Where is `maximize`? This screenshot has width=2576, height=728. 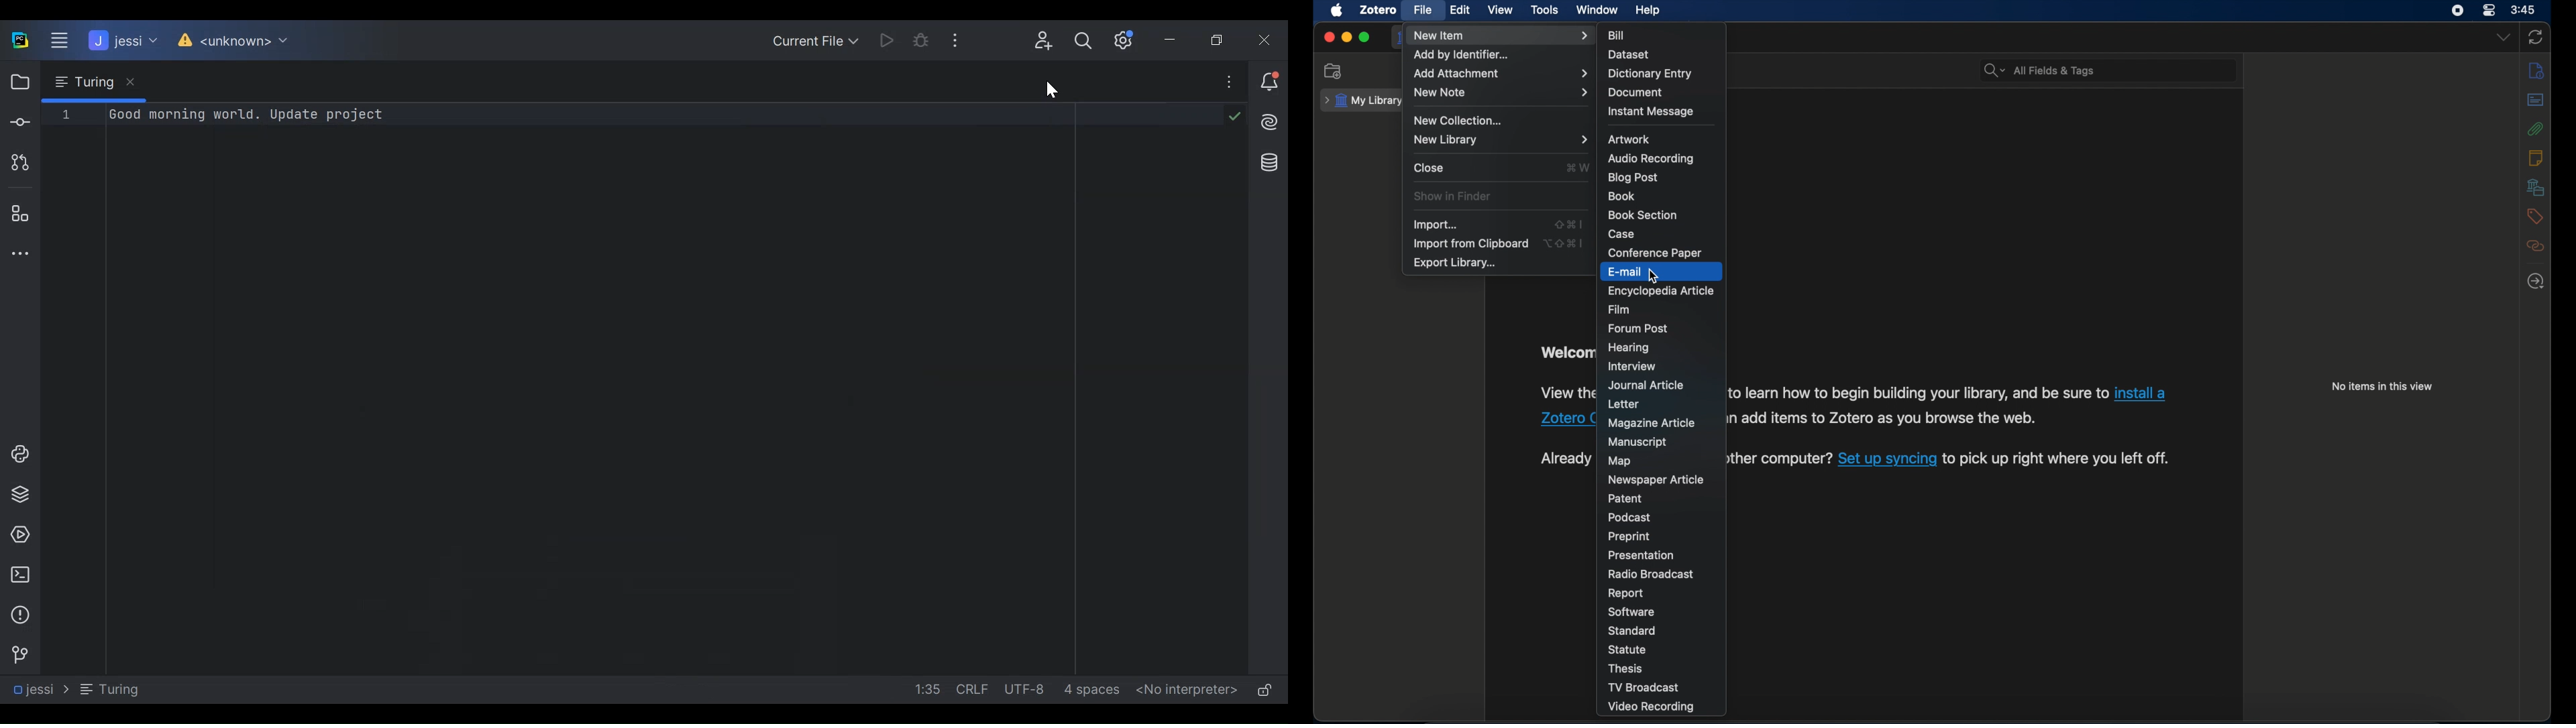 maximize is located at coordinates (1366, 38).